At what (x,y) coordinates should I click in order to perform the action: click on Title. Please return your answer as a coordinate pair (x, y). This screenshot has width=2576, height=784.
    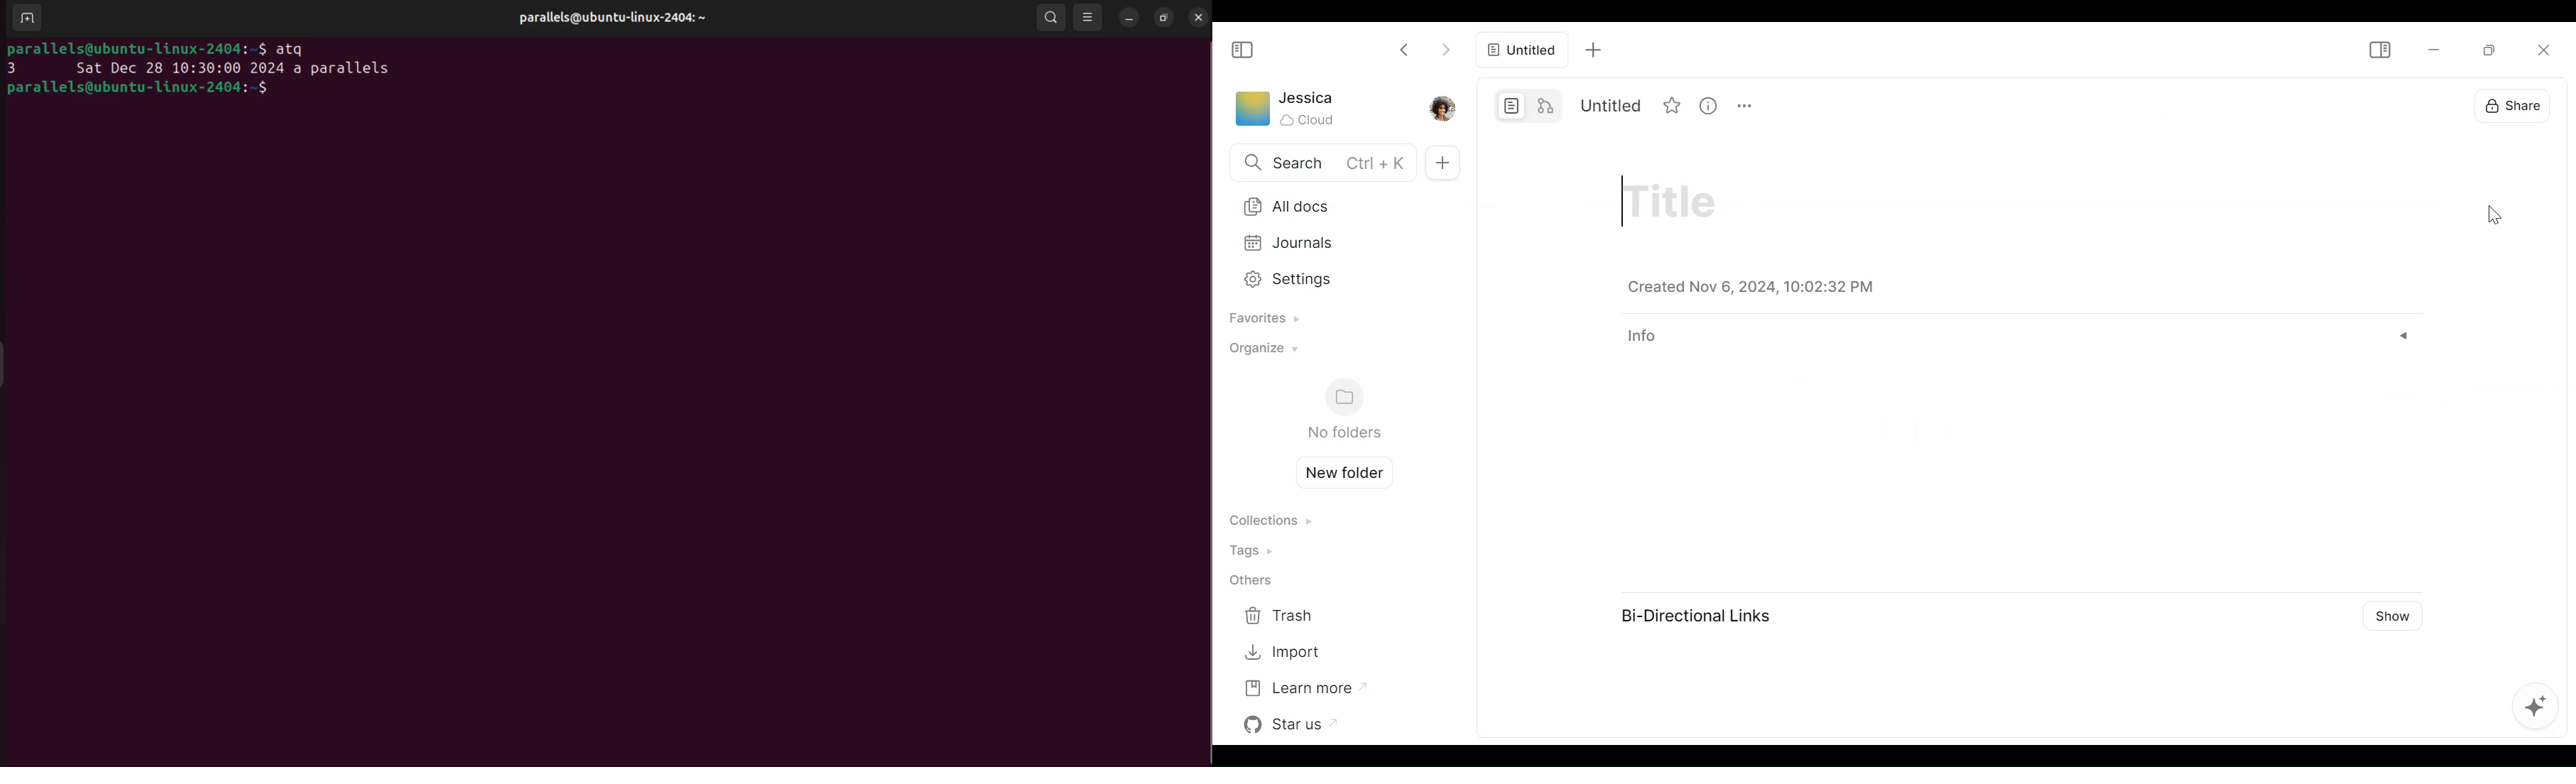
    Looking at the image, I should click on (1675, 202).